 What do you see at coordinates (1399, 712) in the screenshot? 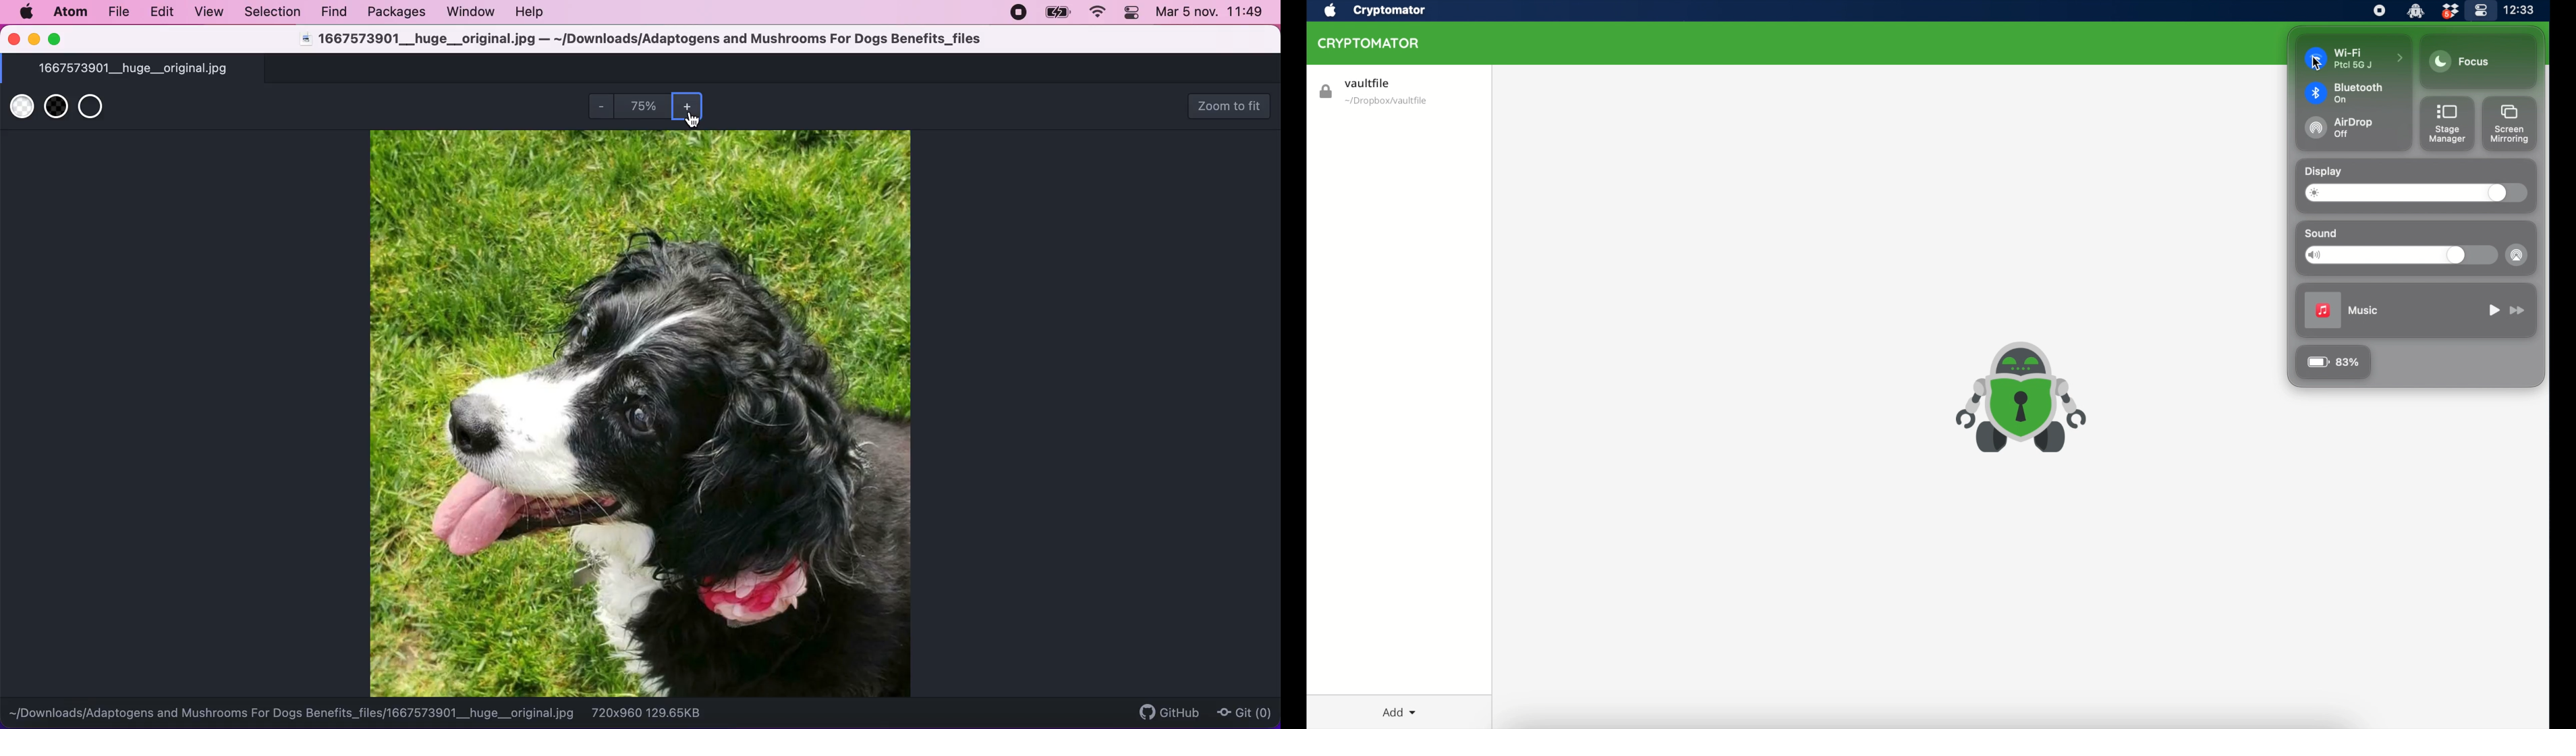
I see `add` at bounding box center [1399, 712].